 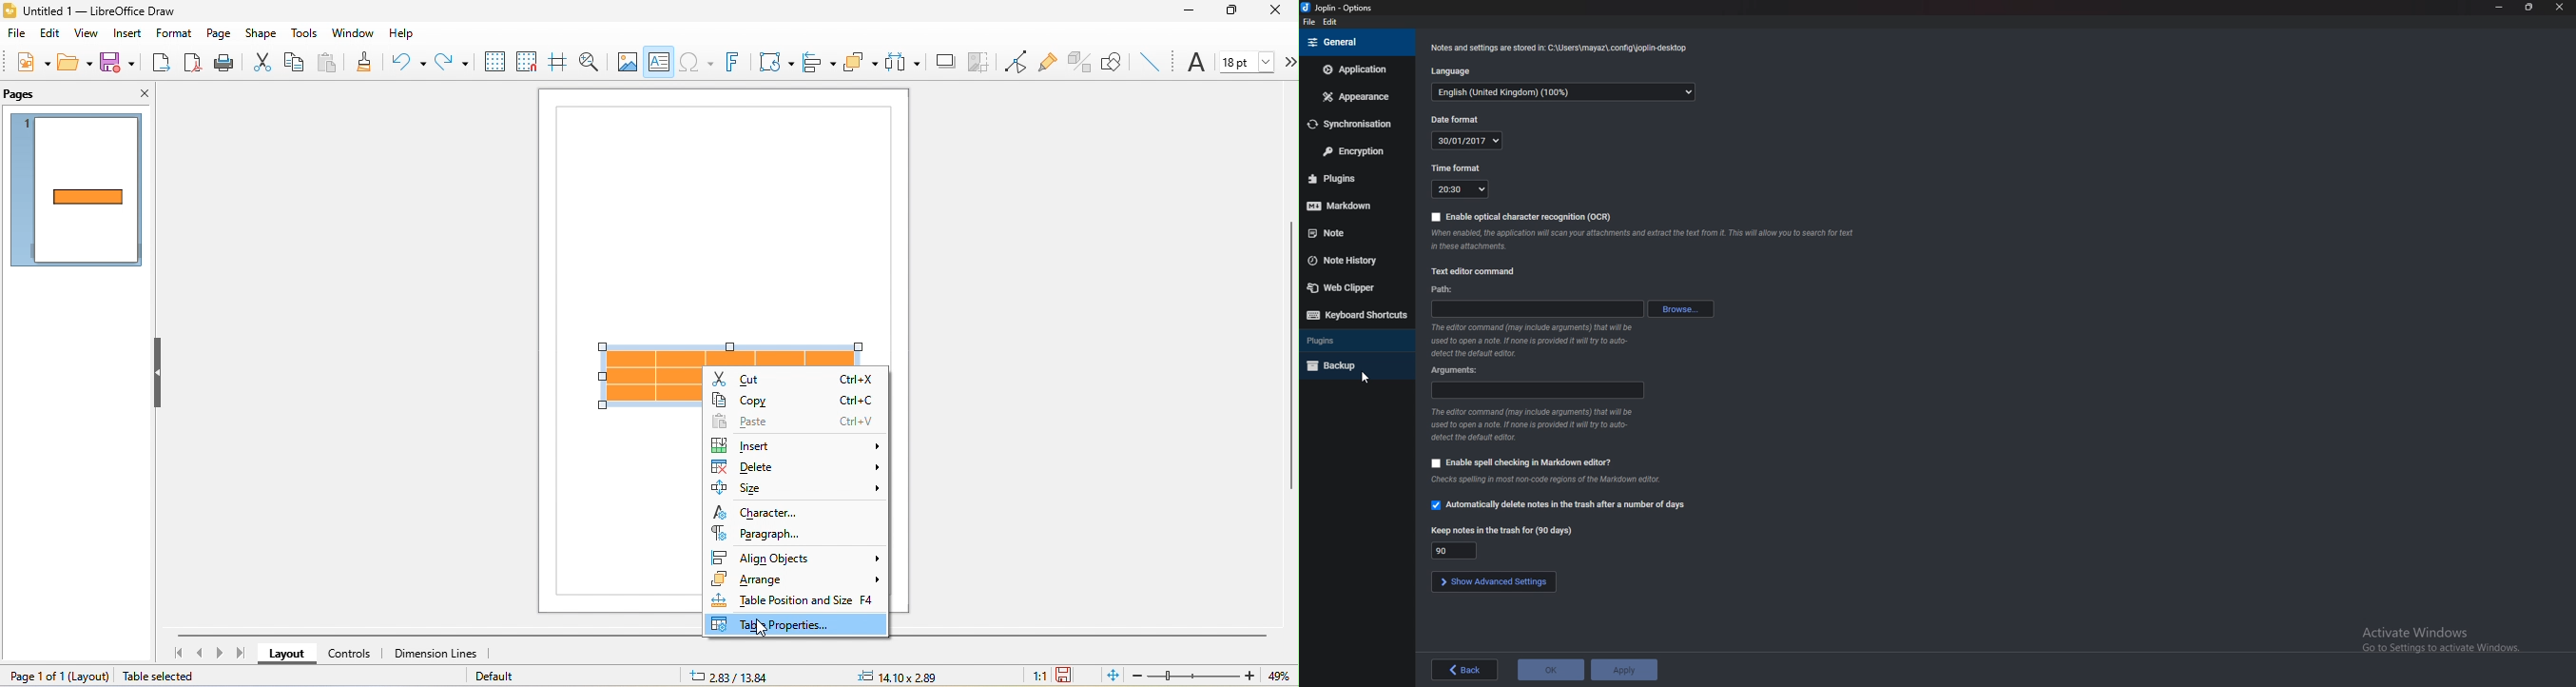 What do you see at coordinates (799, 489) in the screenshot?
I see `size` at bounding box center [799, 489].